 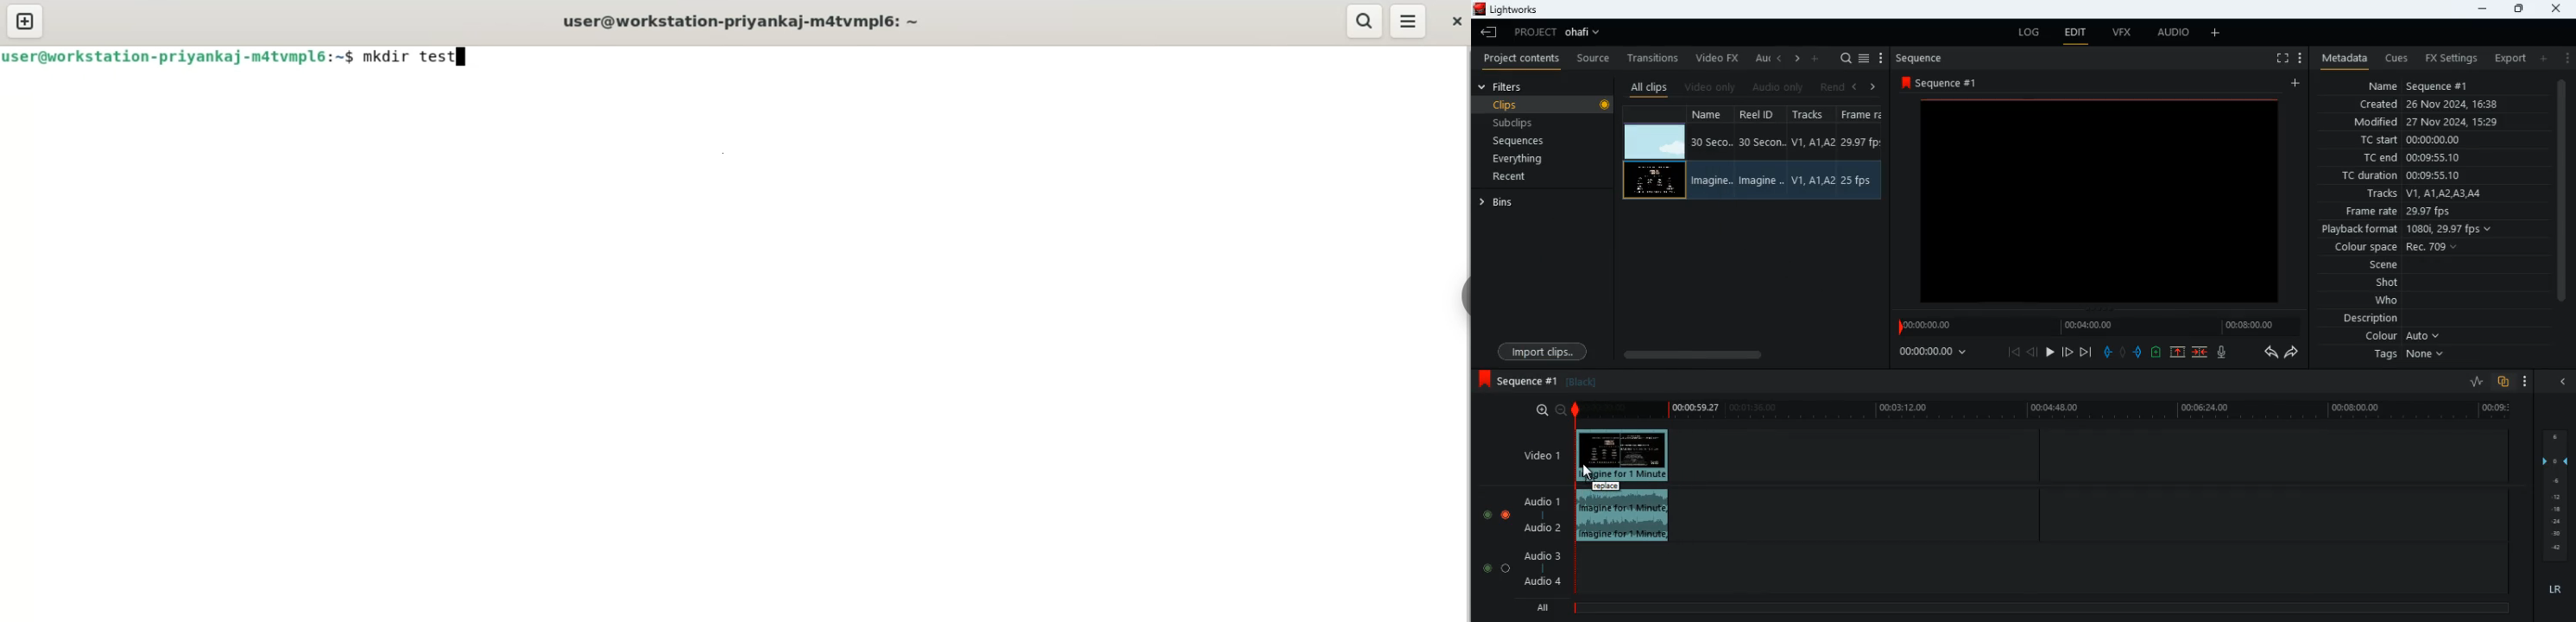 I want to click on colour, so click(x=2403, y=337).